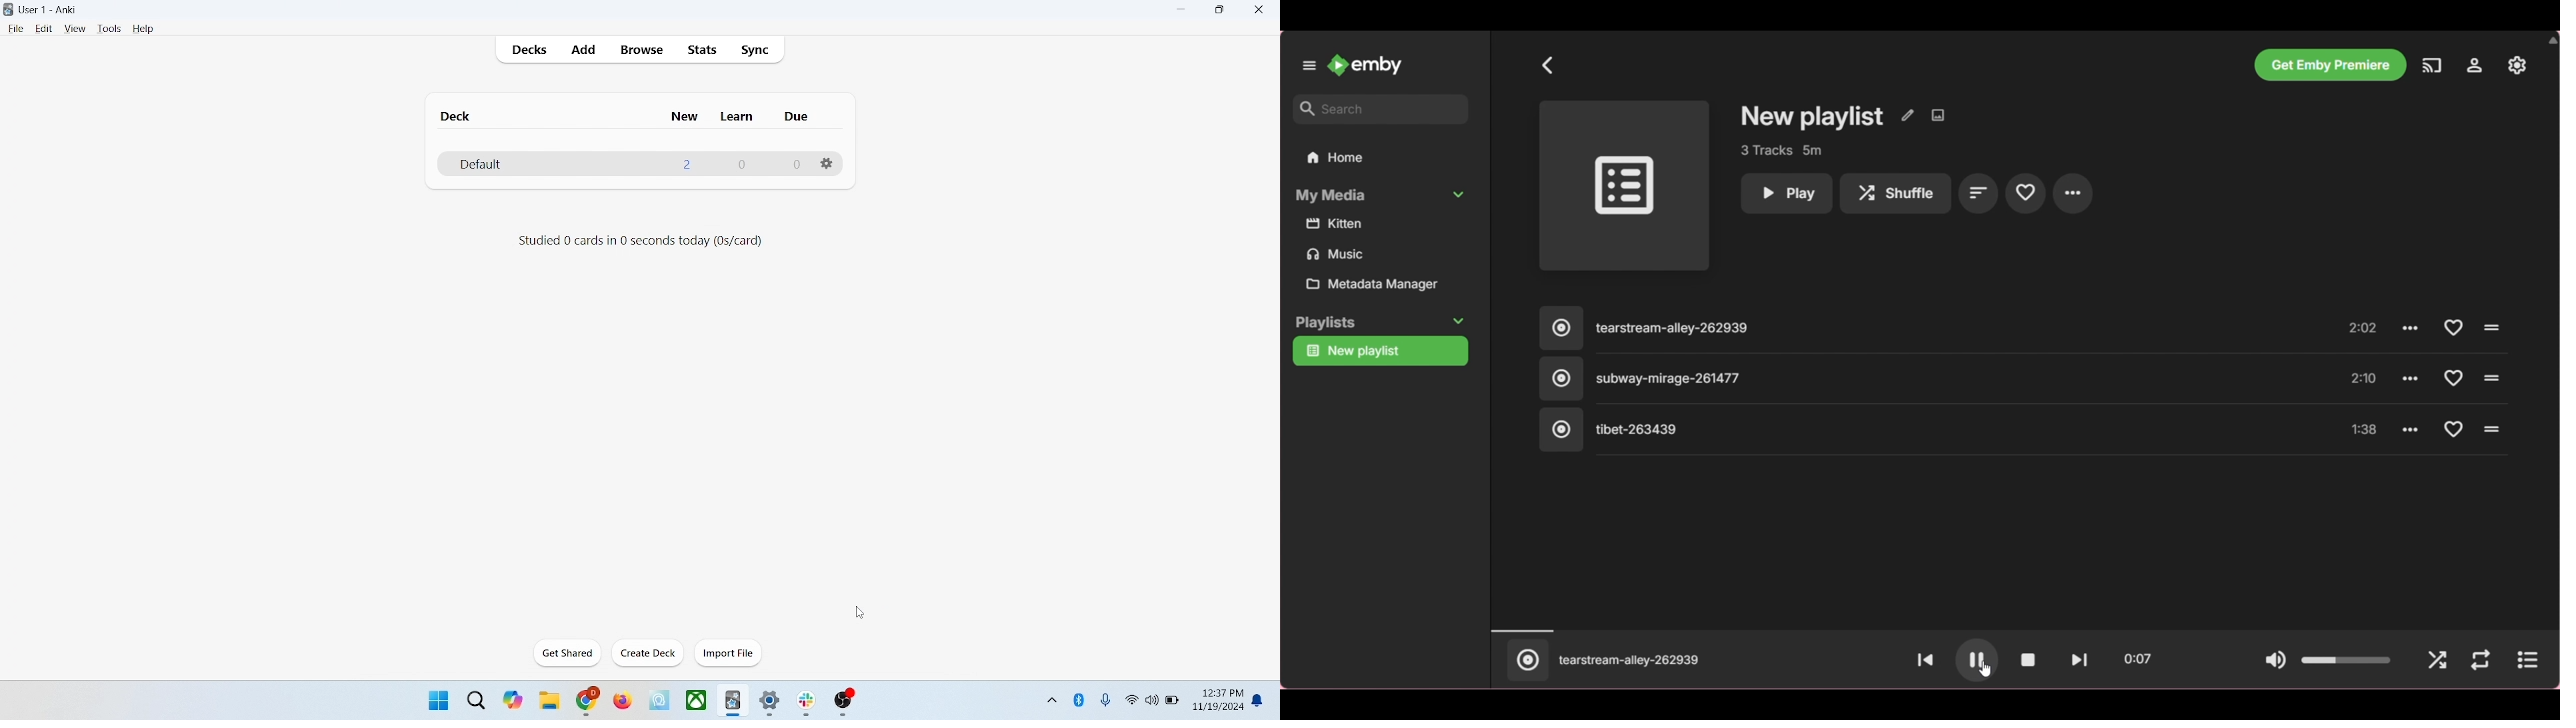 Image resolution: width=2576 pixels, height=728 pixels. Describe the element at coordinates (1152, 699) in the screenshot. I see `speaker` at that location.